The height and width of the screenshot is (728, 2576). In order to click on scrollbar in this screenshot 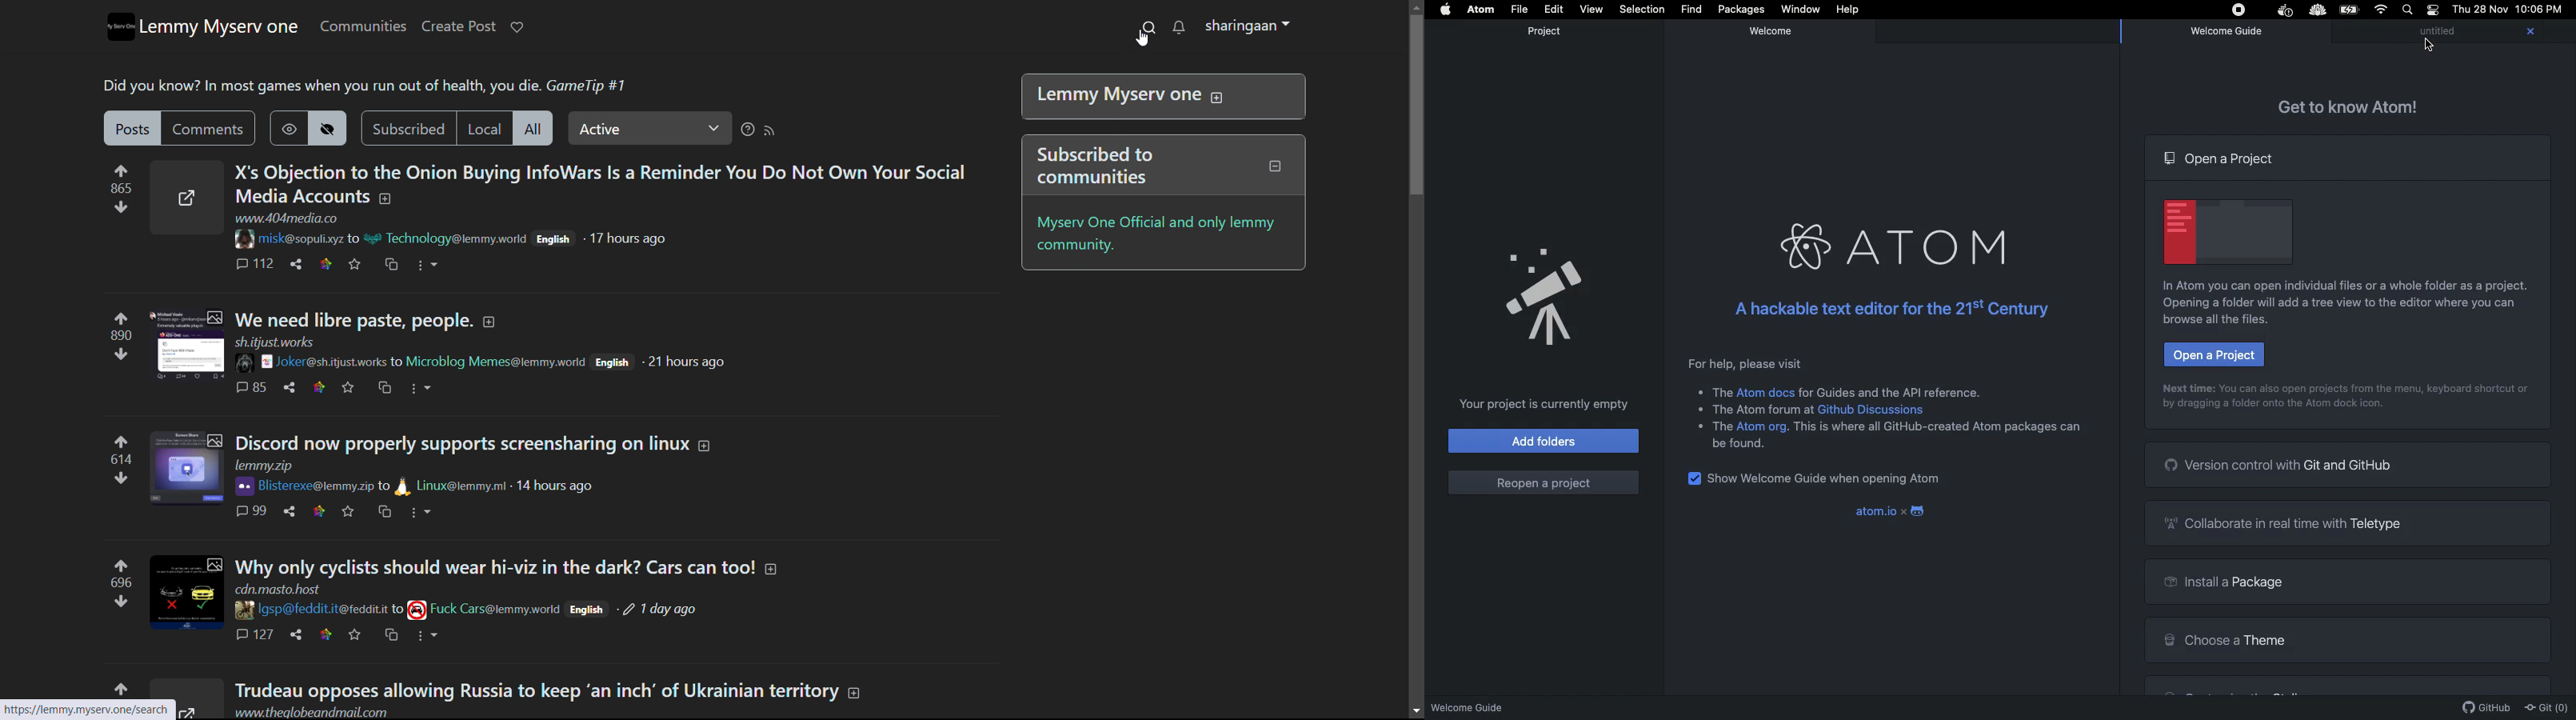, I will do `click(1415, 104)`.